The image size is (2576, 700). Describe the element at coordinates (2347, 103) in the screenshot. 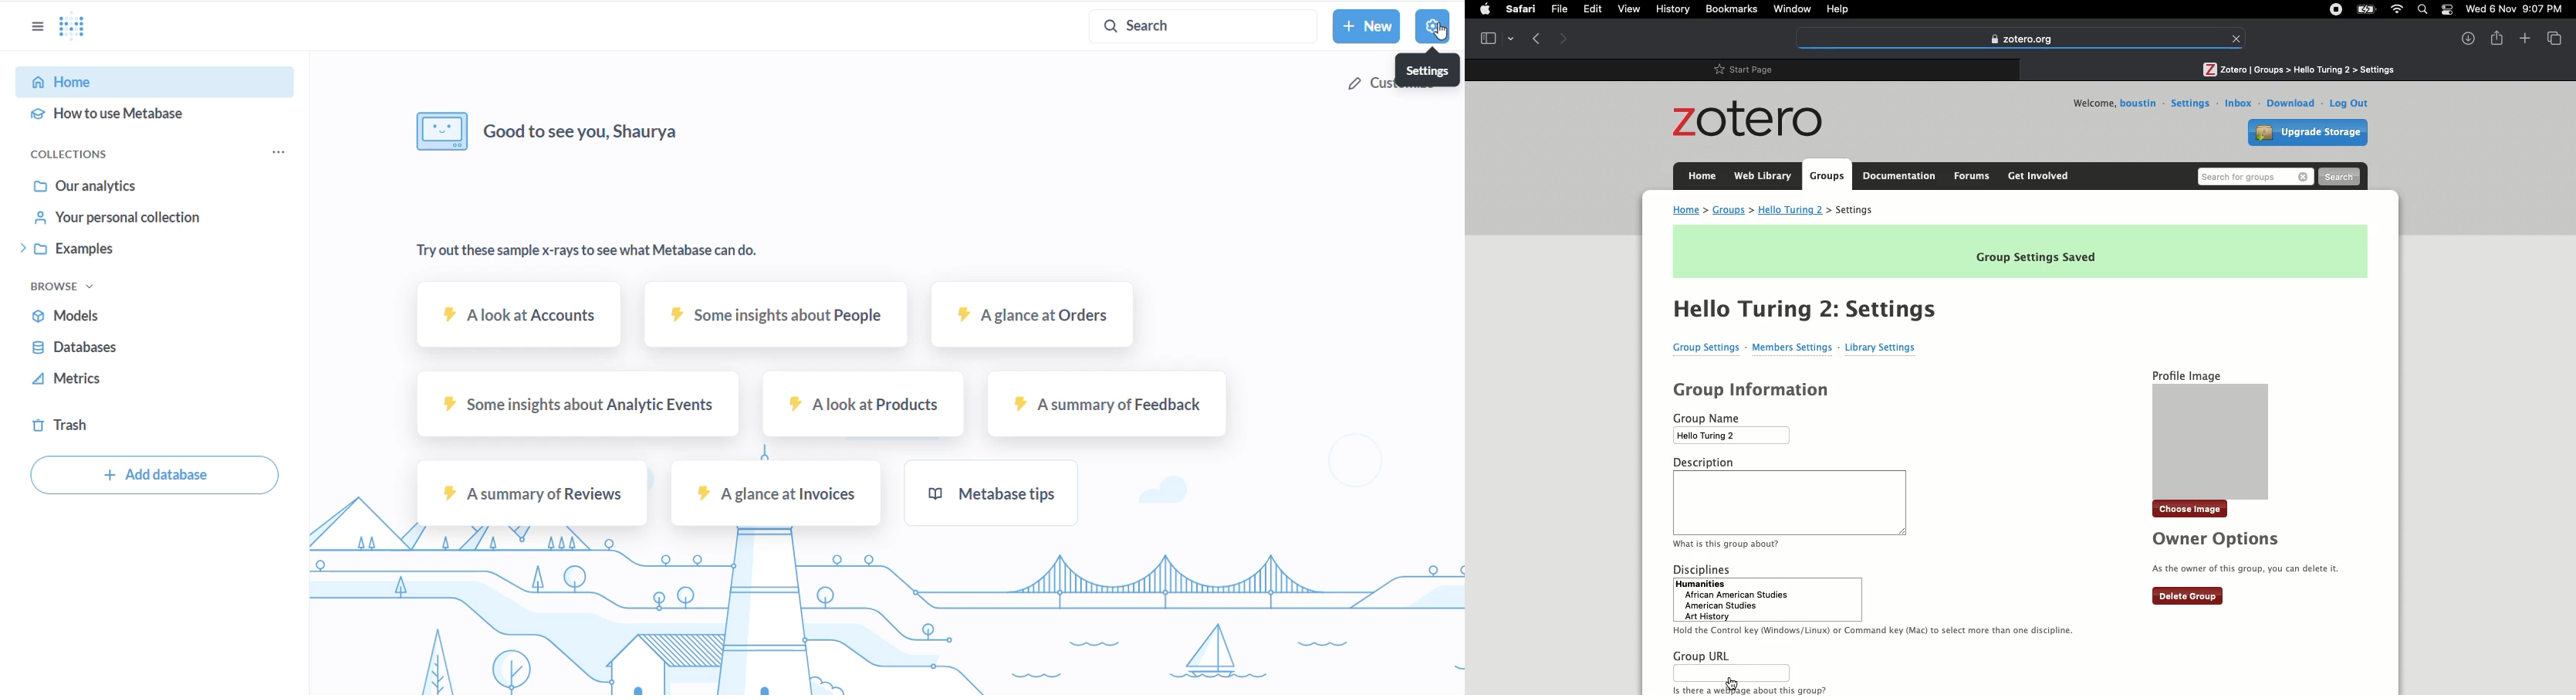

I see `Log out` at that location.